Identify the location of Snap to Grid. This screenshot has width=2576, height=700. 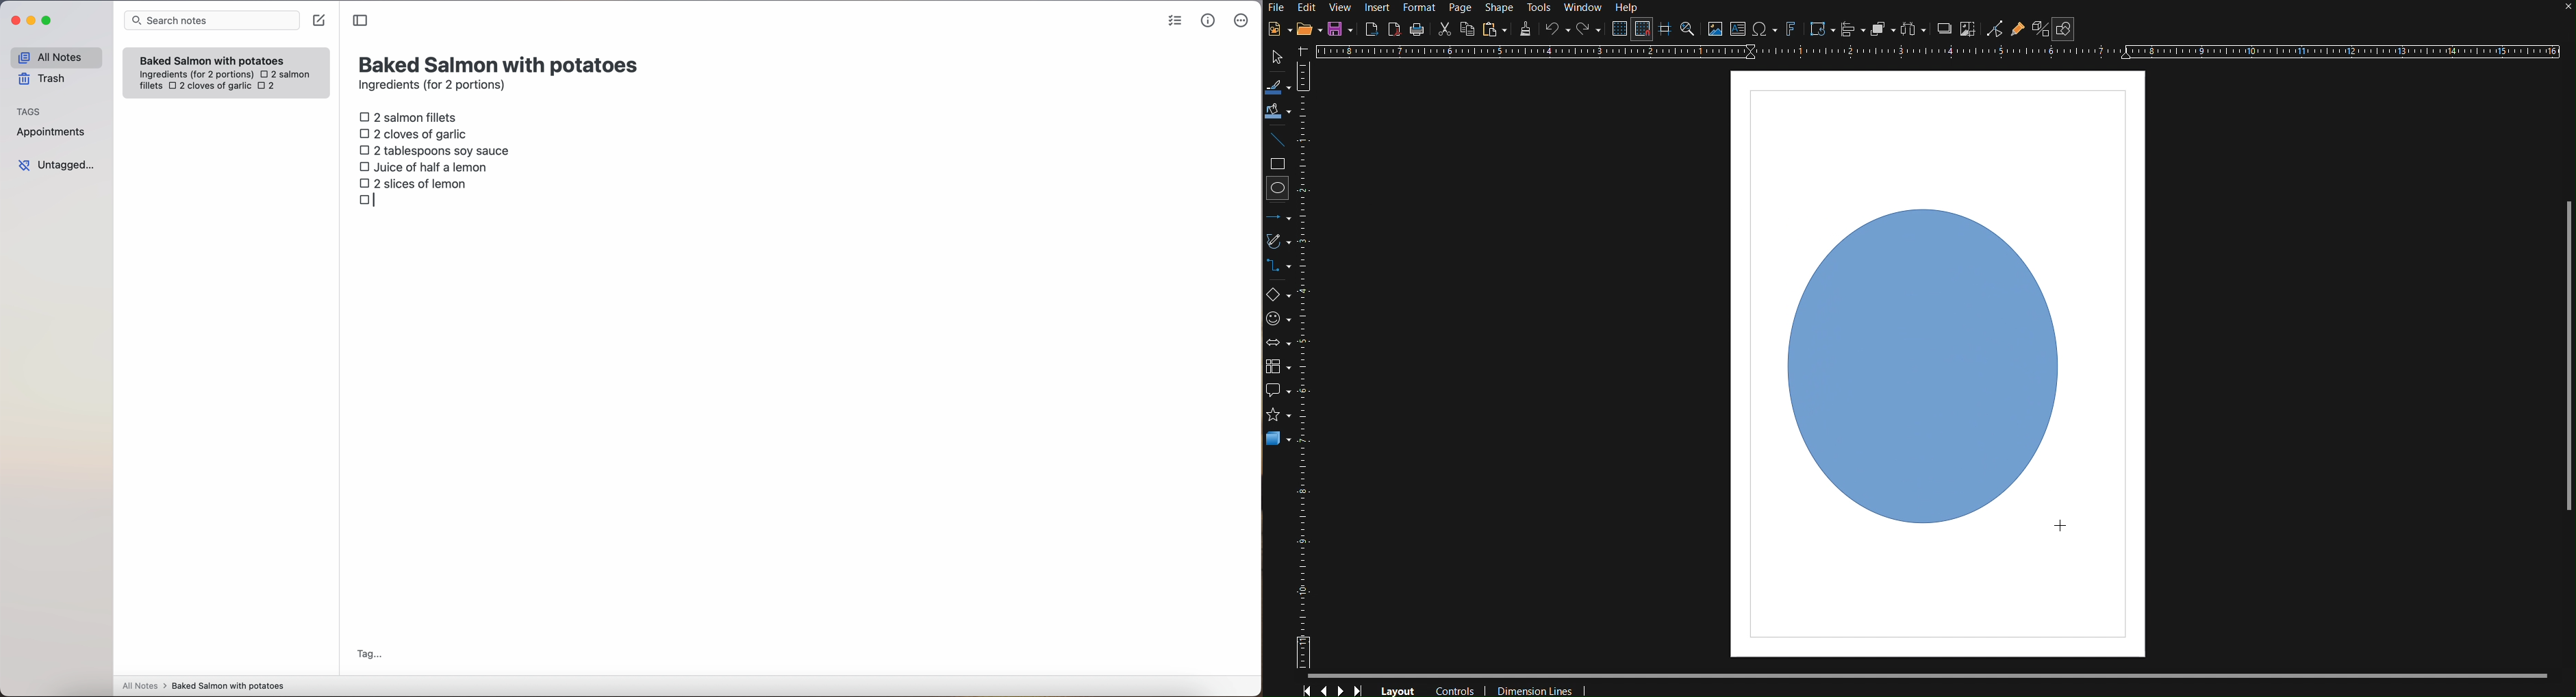
(1642, 30).